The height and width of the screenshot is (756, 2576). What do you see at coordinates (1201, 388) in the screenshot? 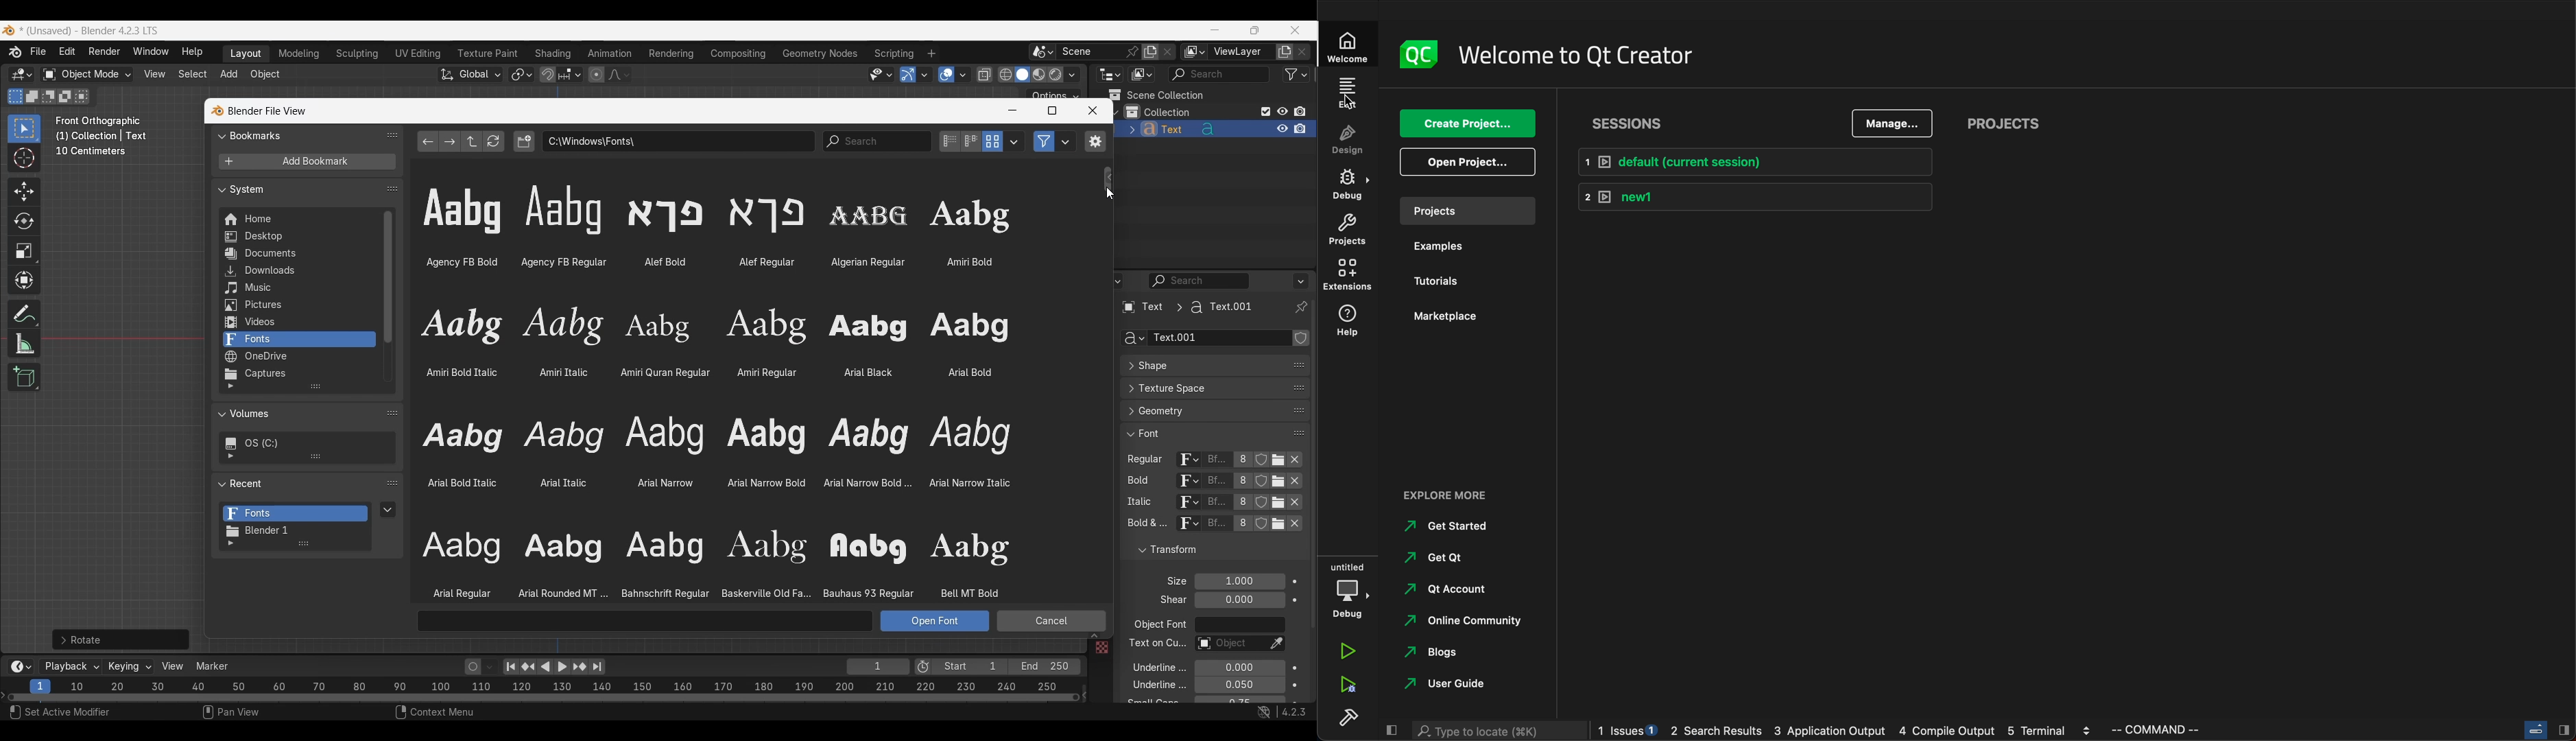
I see `Click to expand Texture Space` at bounding box center [1201, 388].